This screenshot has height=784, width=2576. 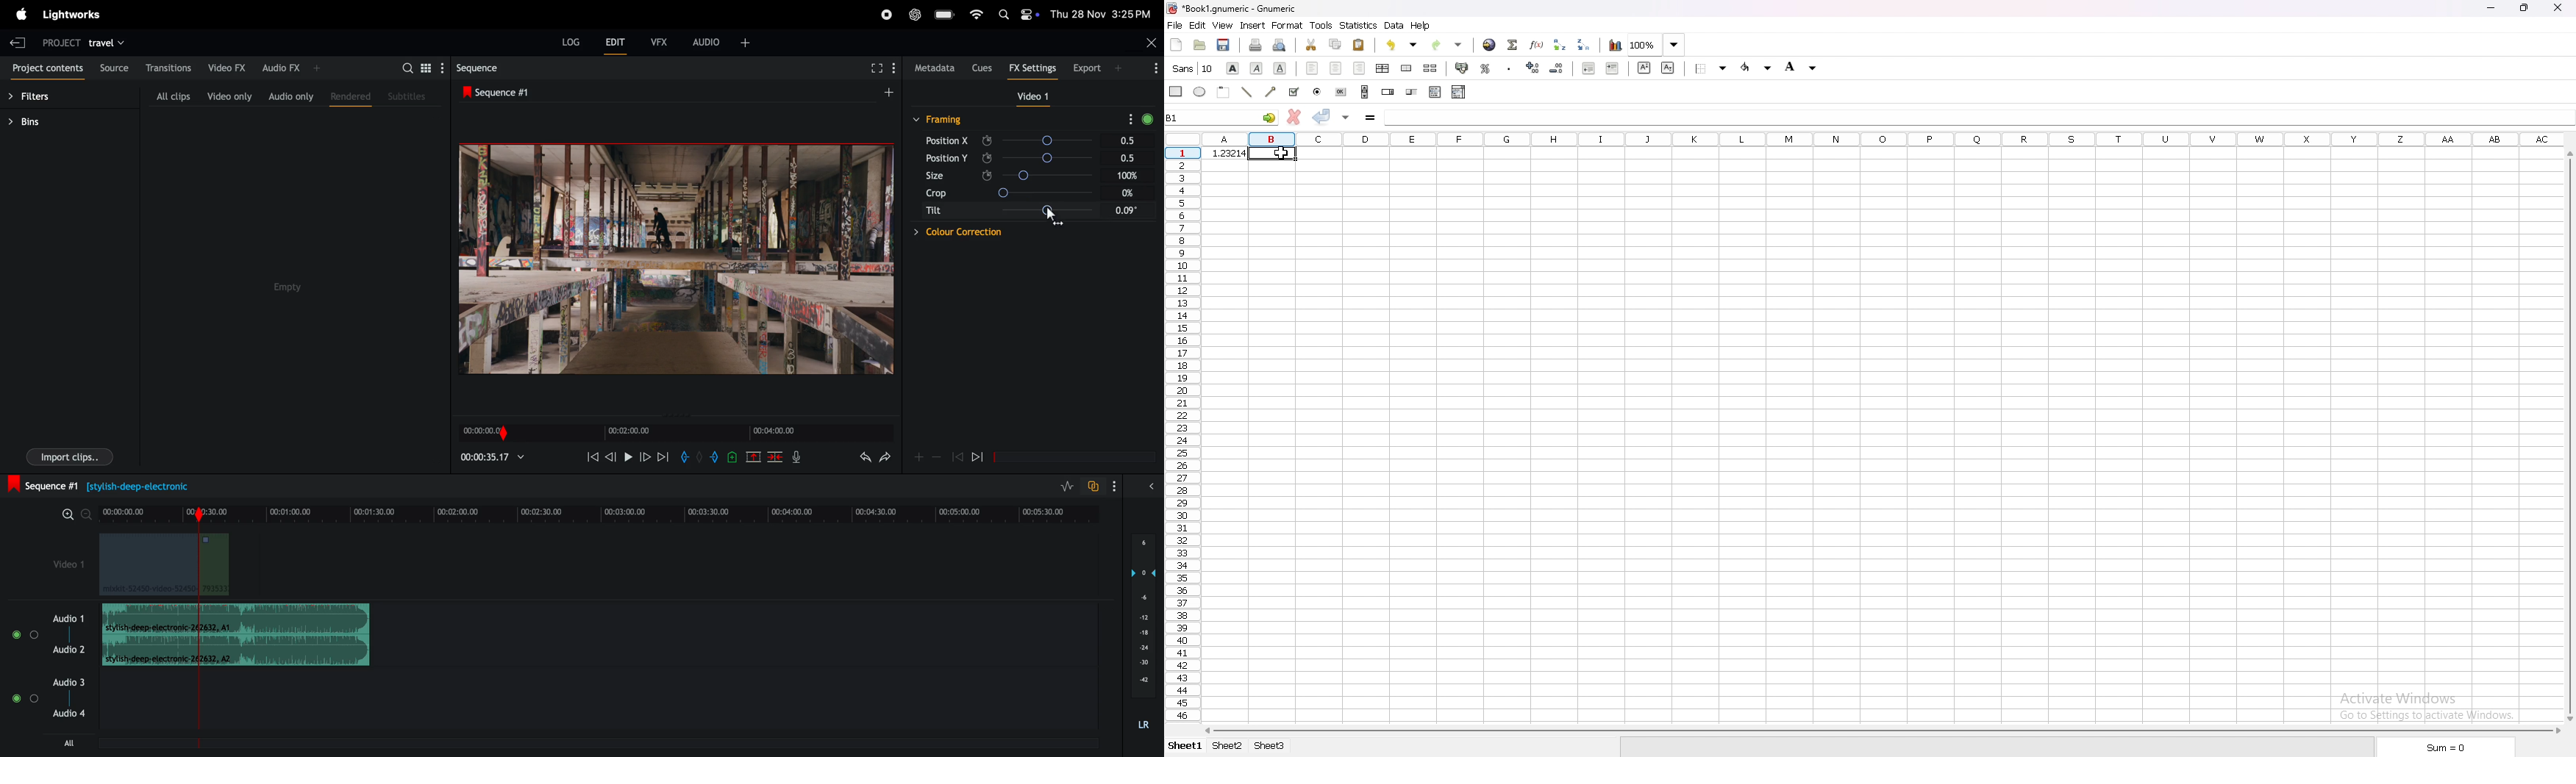 What do you see at coordinates (1252, 26) in the screenshot?
I see `insert` at bounding box center [1252, 26].